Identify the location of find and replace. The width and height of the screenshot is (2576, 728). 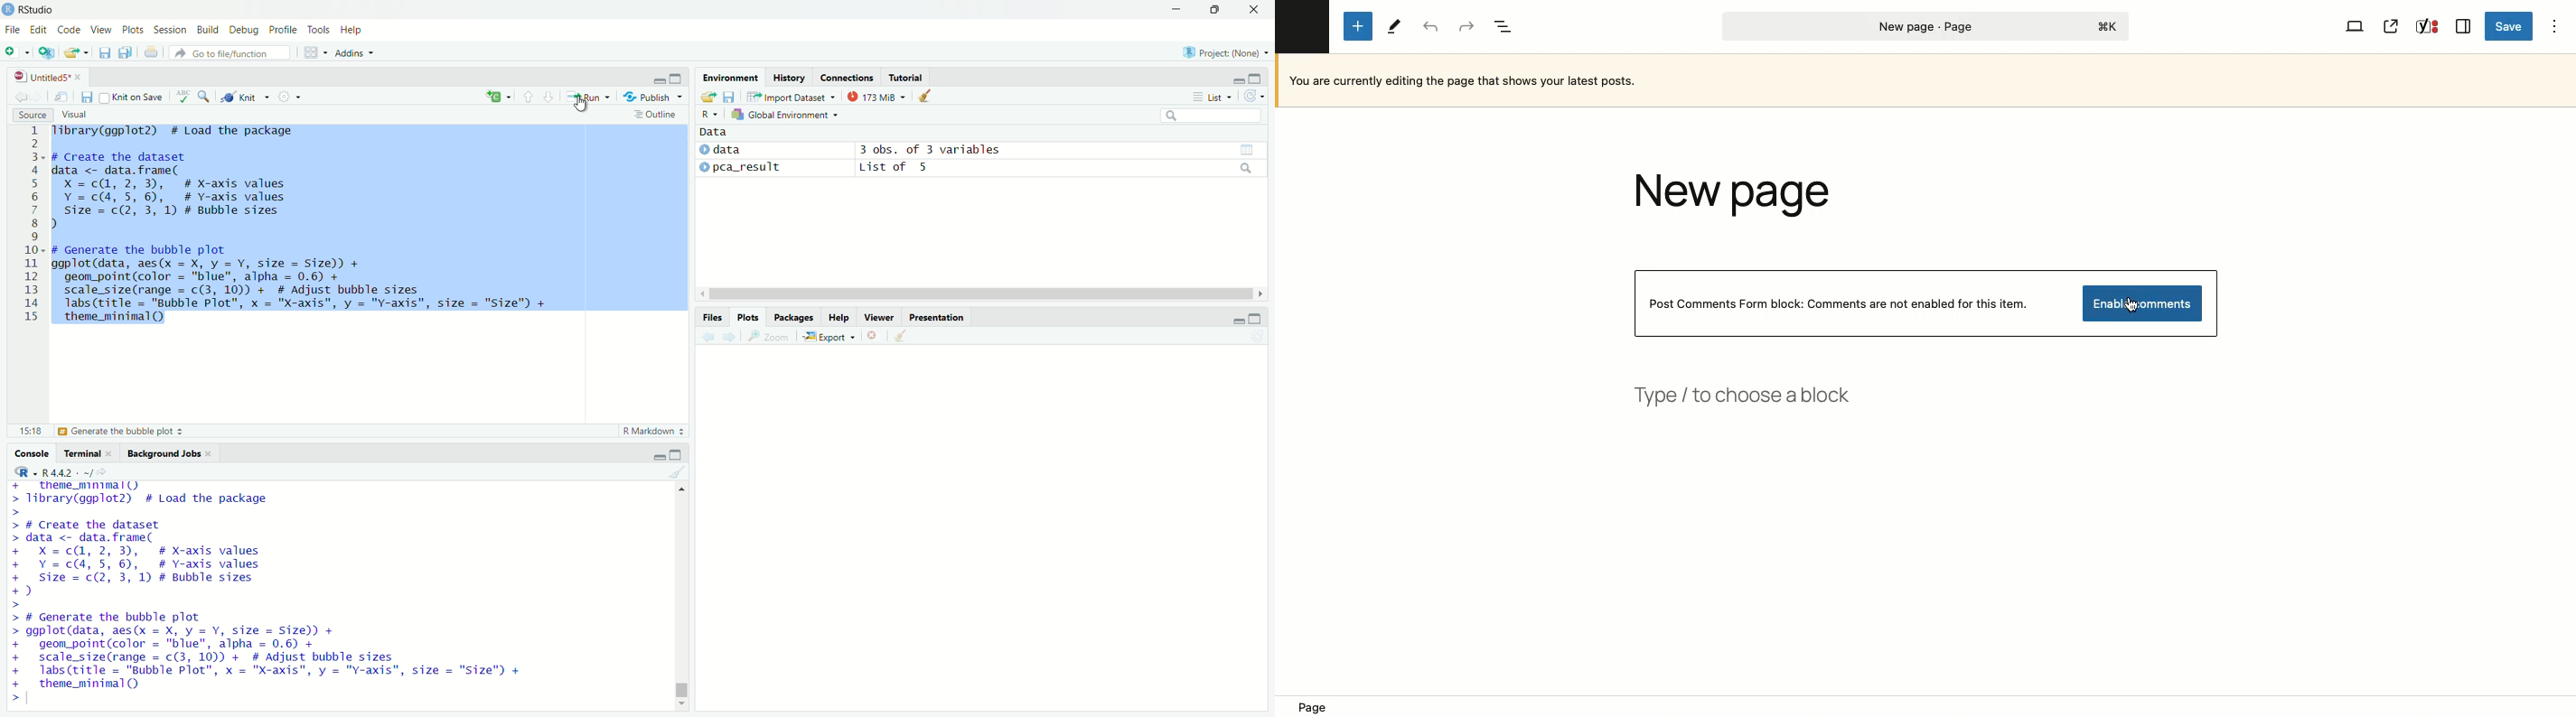
(205, 95).